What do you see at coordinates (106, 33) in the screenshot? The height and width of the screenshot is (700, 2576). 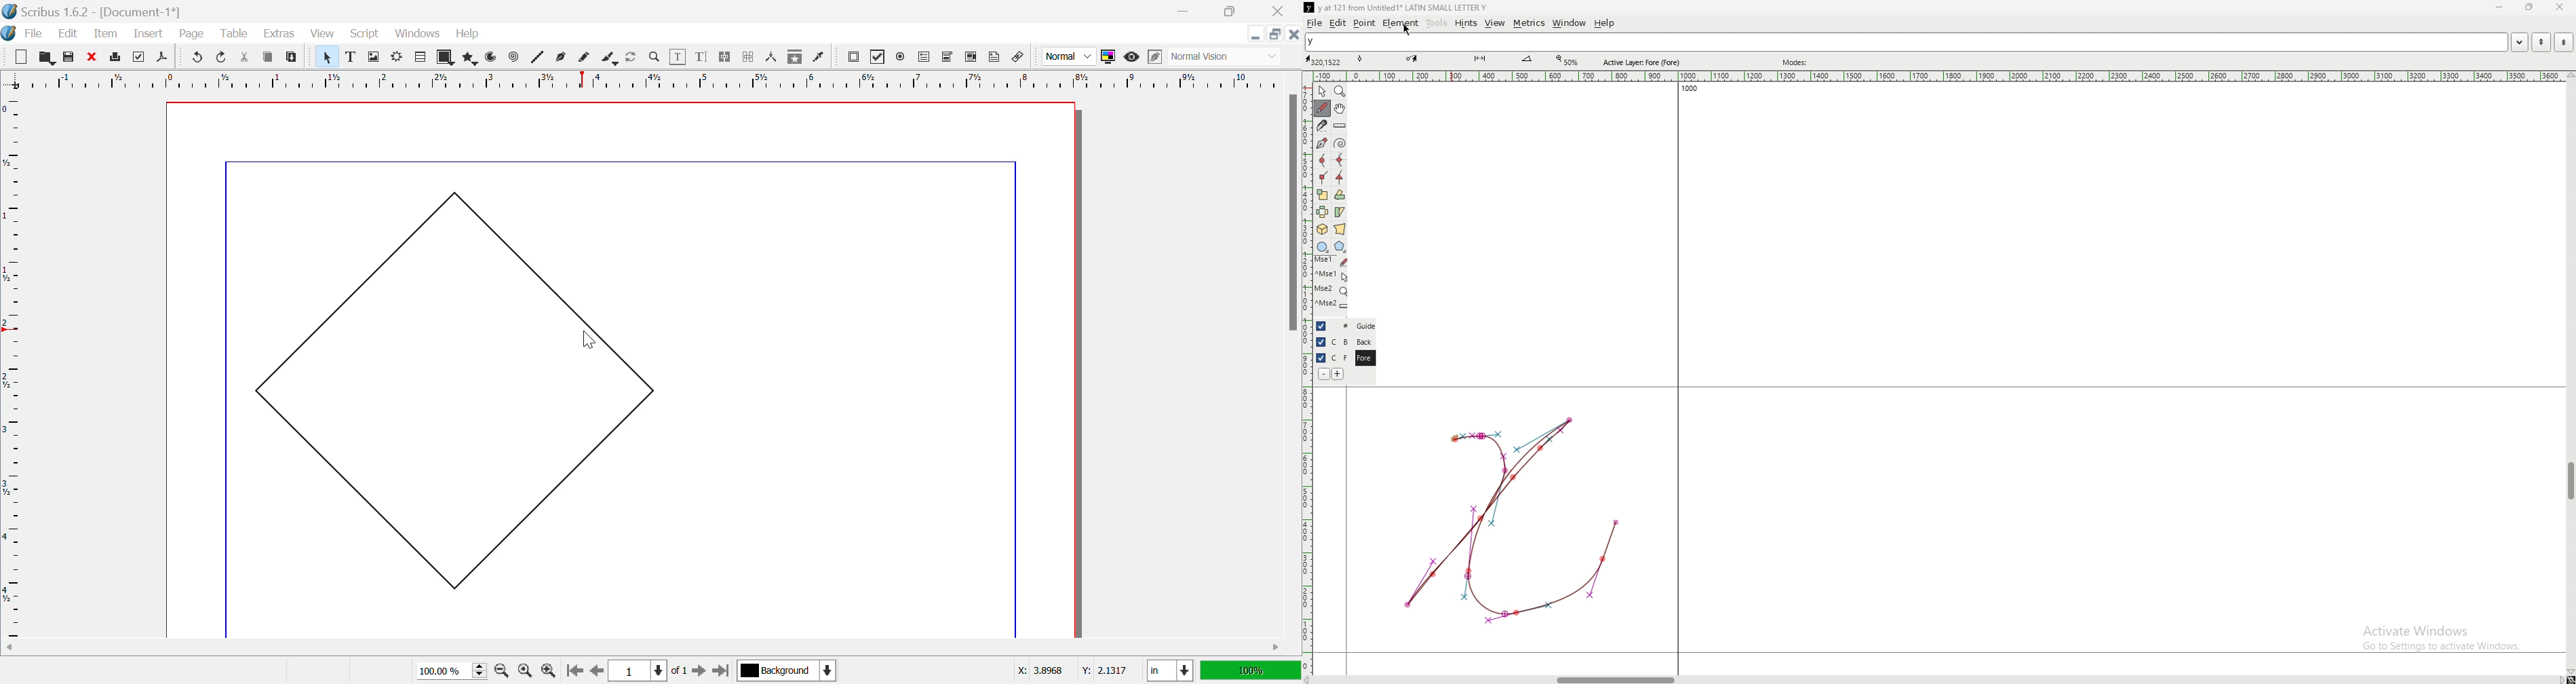 I see `Item` at bounding box center [106, 33].